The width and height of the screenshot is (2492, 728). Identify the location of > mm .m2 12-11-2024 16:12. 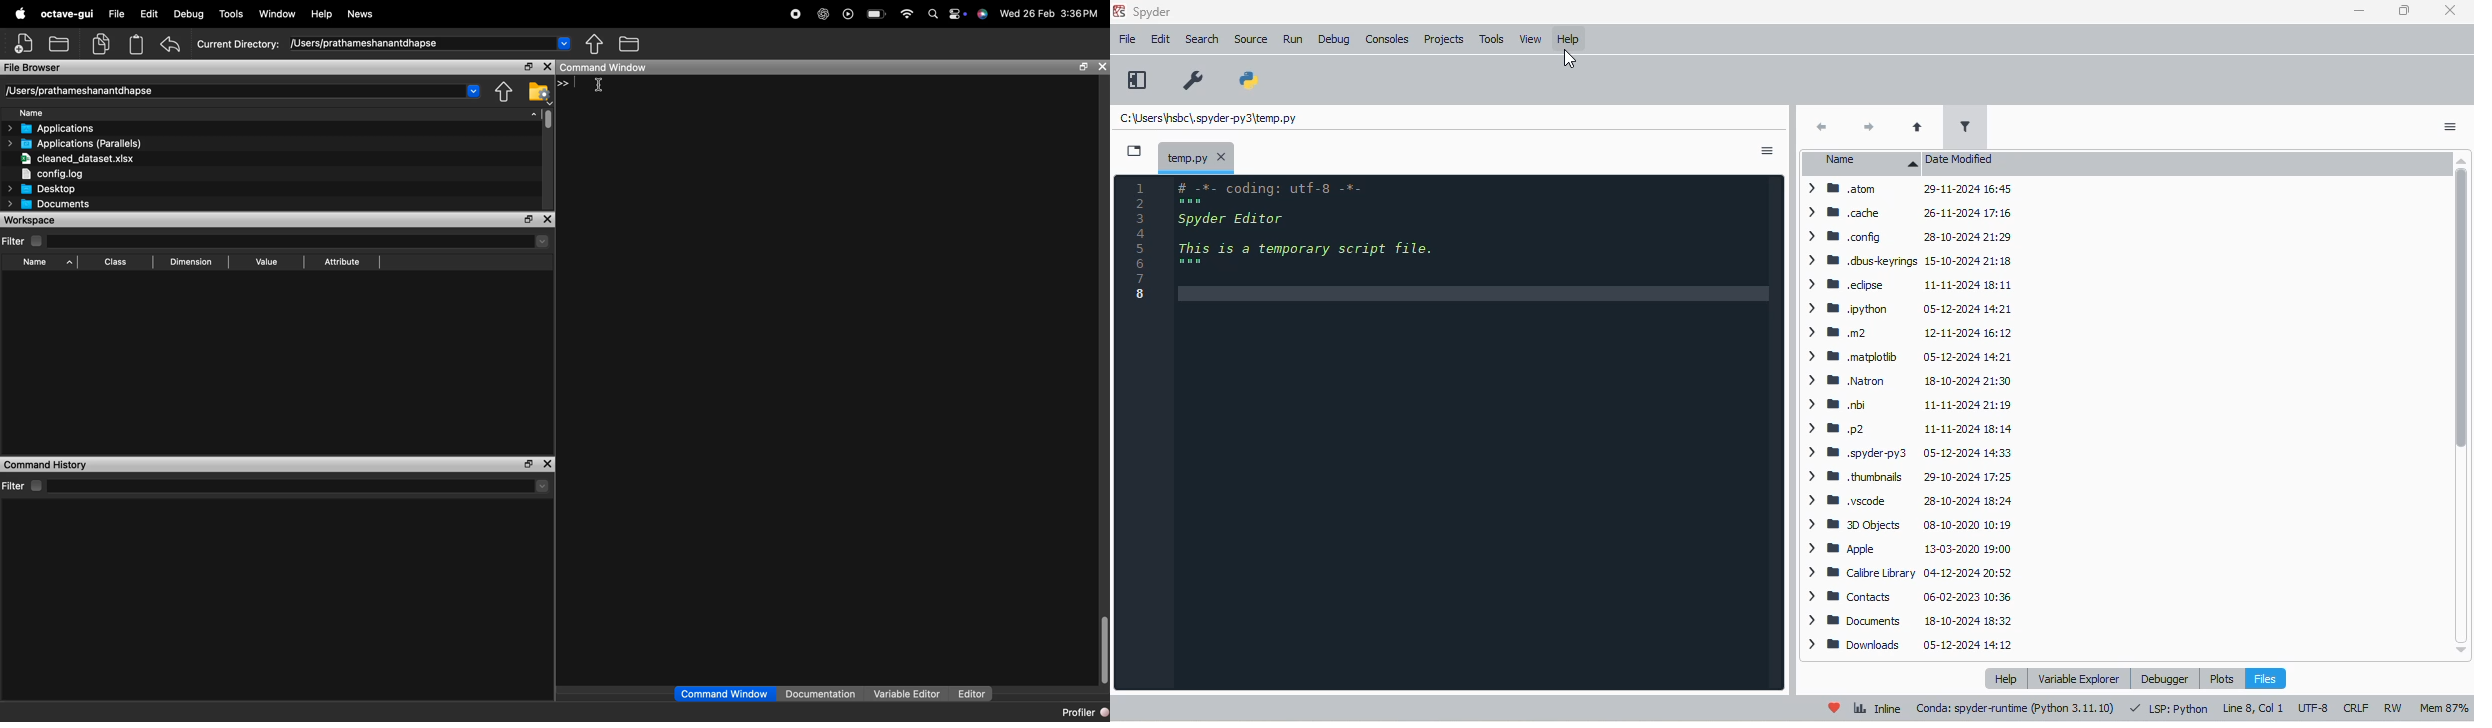
(1908, 331).